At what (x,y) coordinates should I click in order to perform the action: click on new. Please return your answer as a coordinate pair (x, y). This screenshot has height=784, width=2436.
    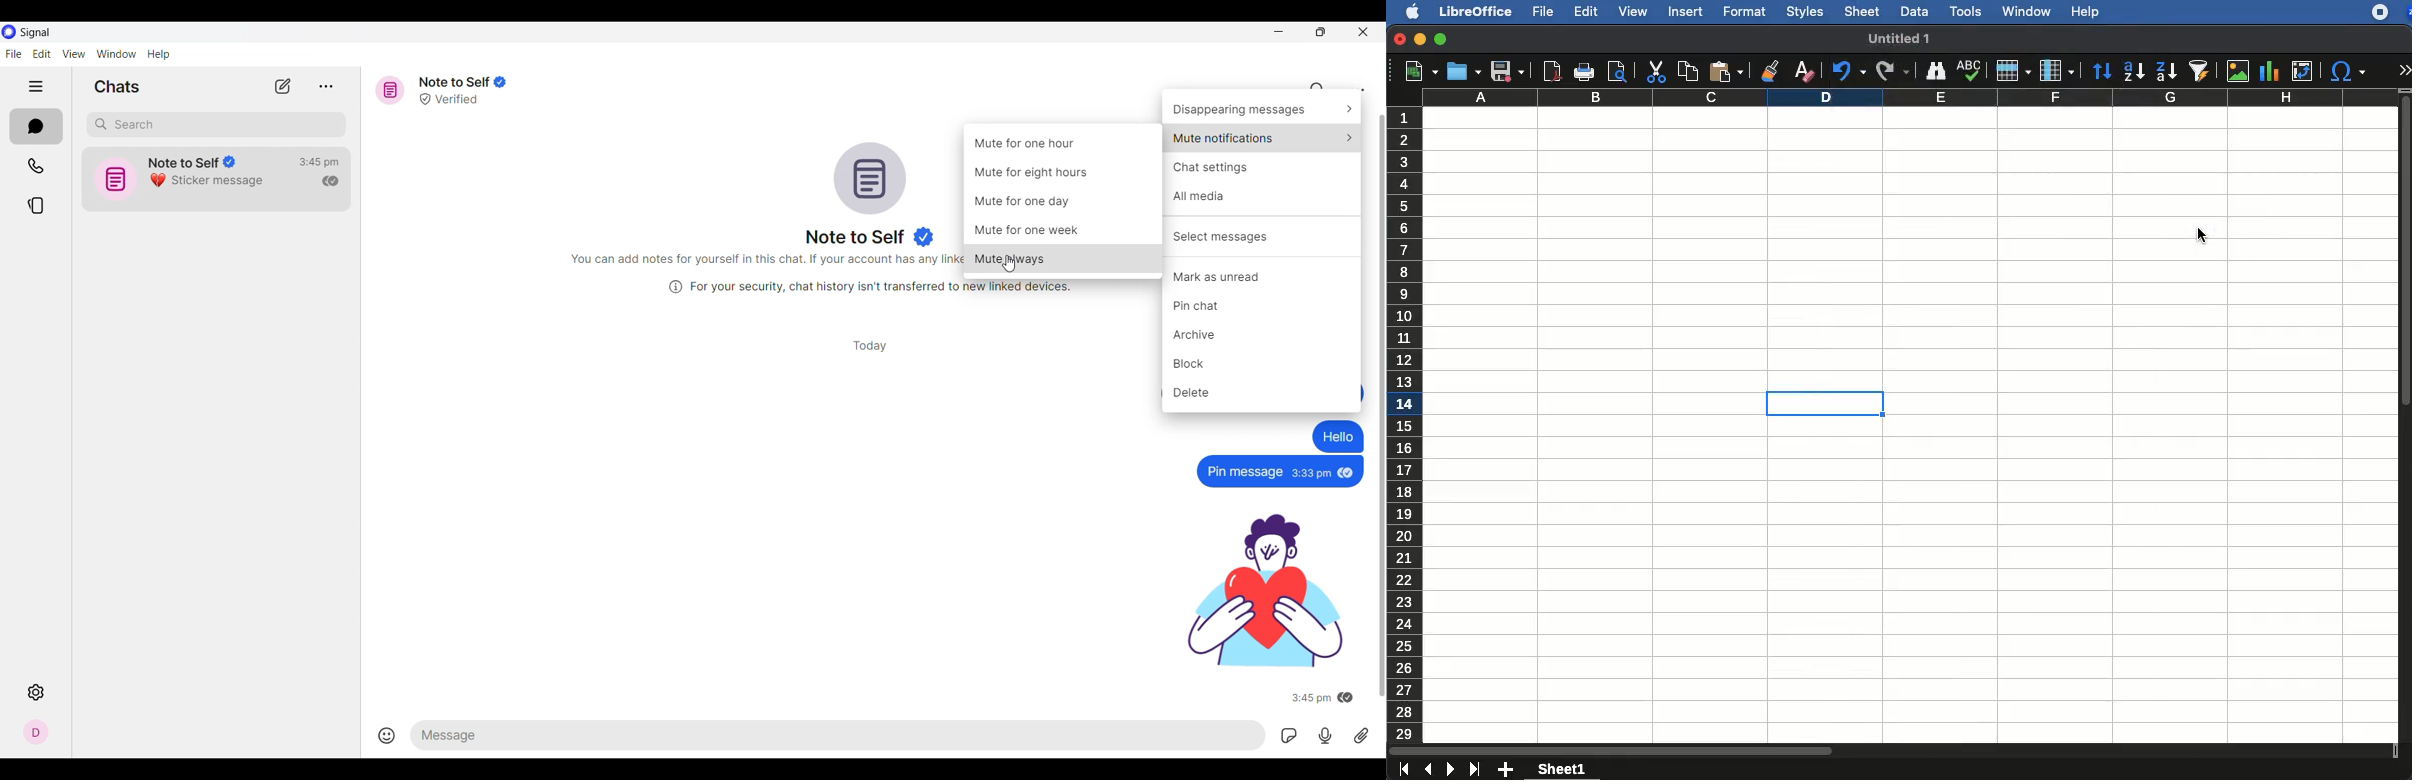
    Looking at the image, I should click on (1415, 73).